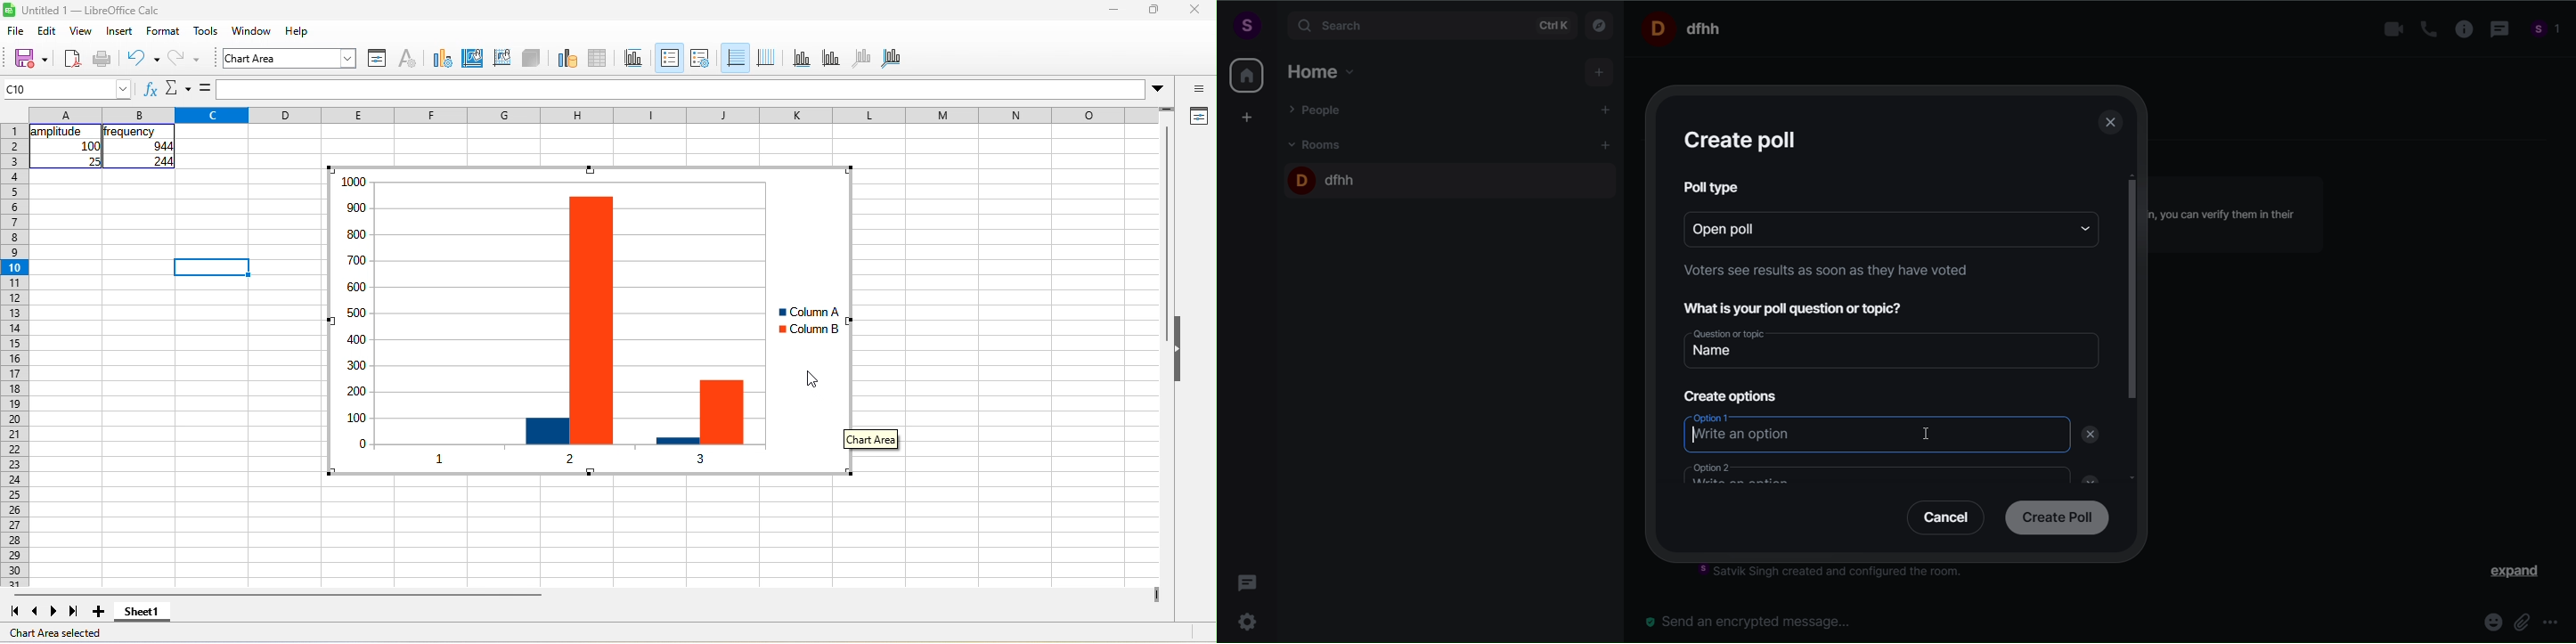  What do you see at coordinates (1608, 145) in the screenshot?
I see `add room` at bounding box center [1608, 145].